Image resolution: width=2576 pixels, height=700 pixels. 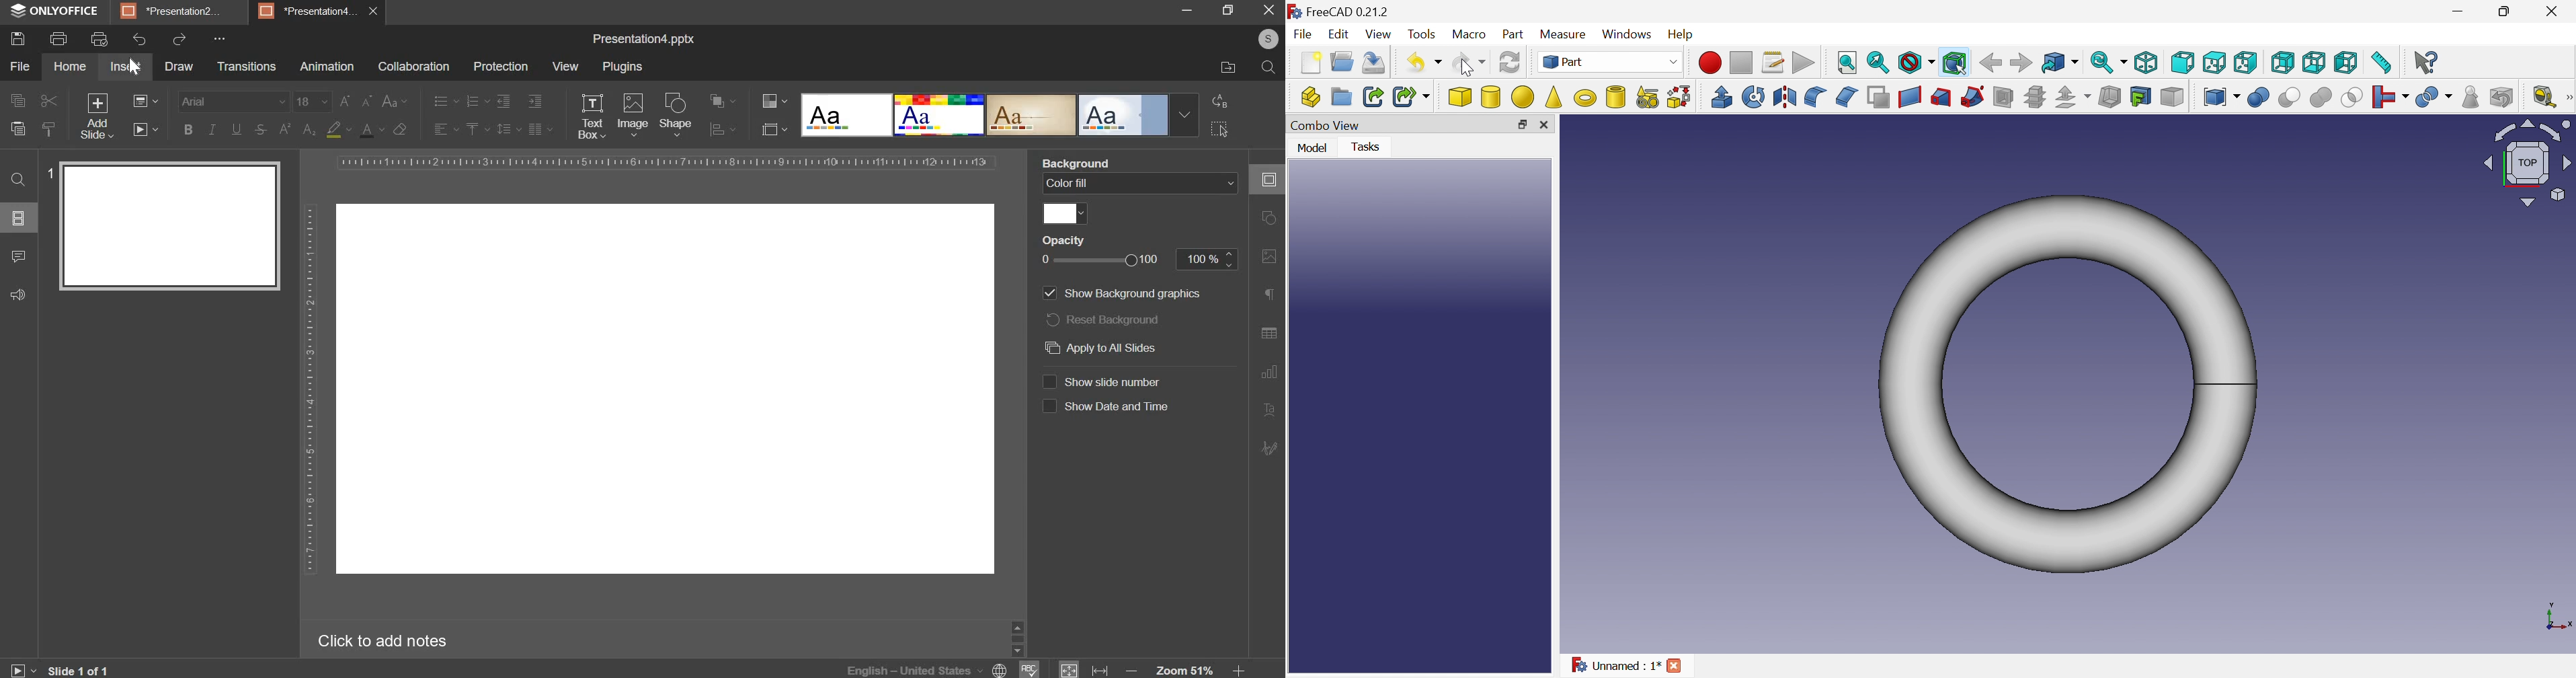 I want to click on decrease indent, so click(x=503, y=100).